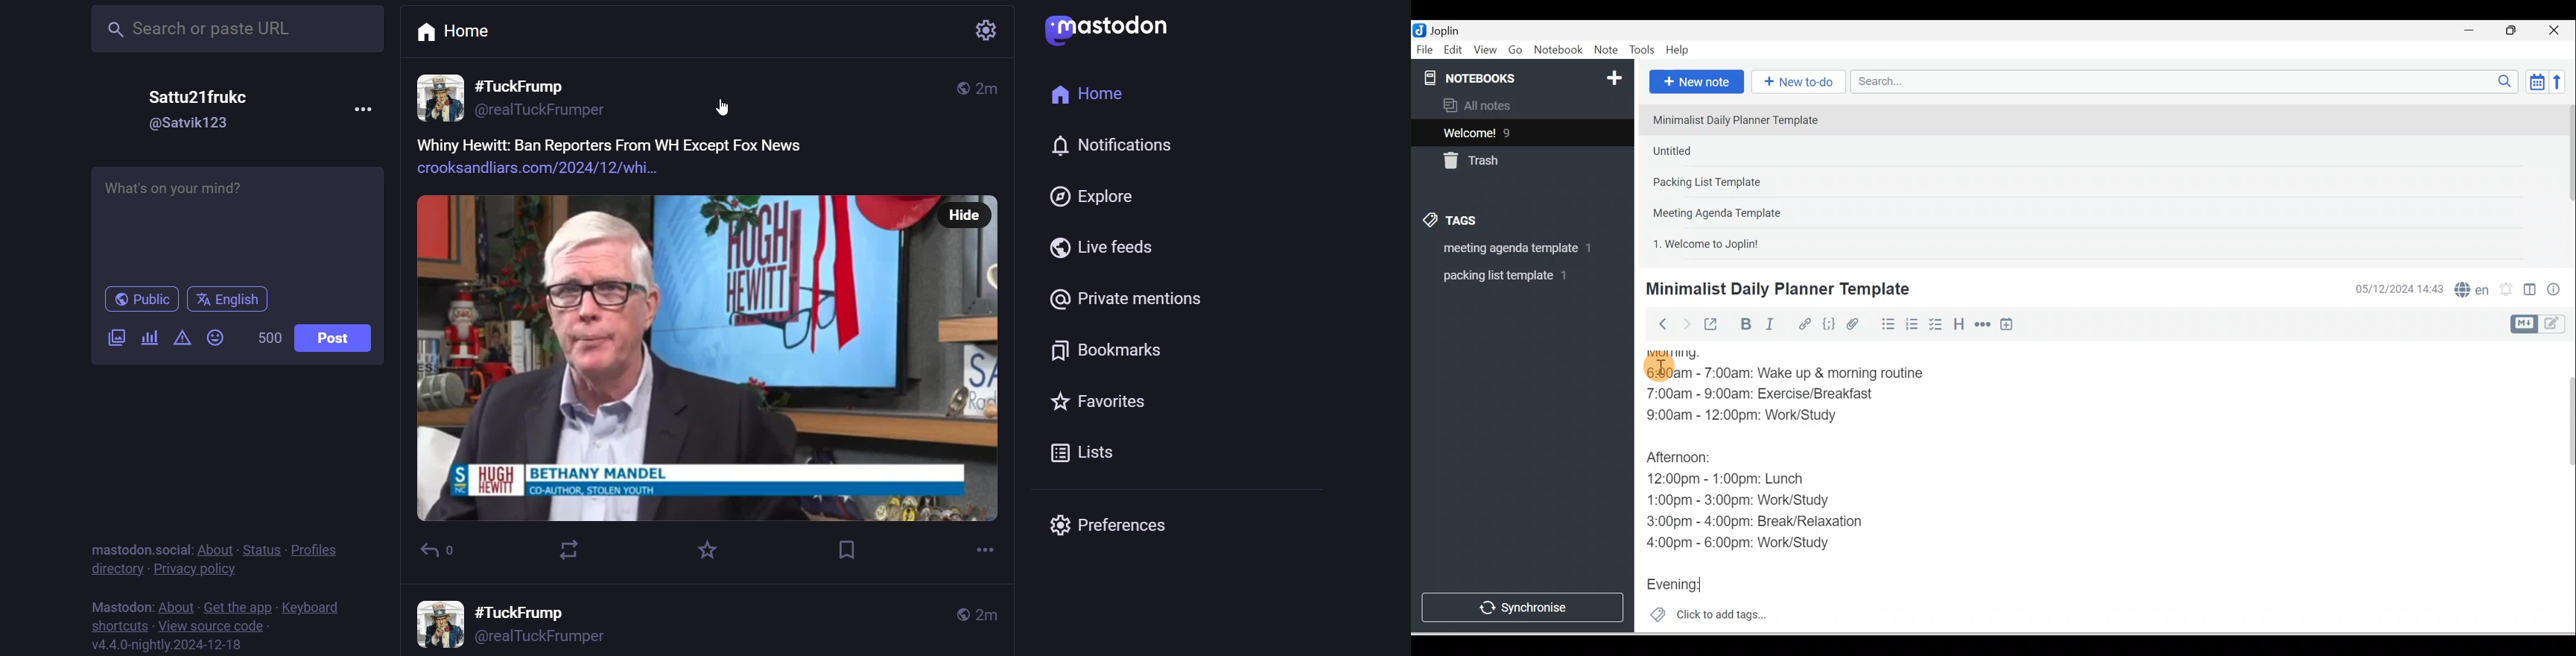 This screenshot has height=672, width=2576. I want to click on post here, so click(235, 218).